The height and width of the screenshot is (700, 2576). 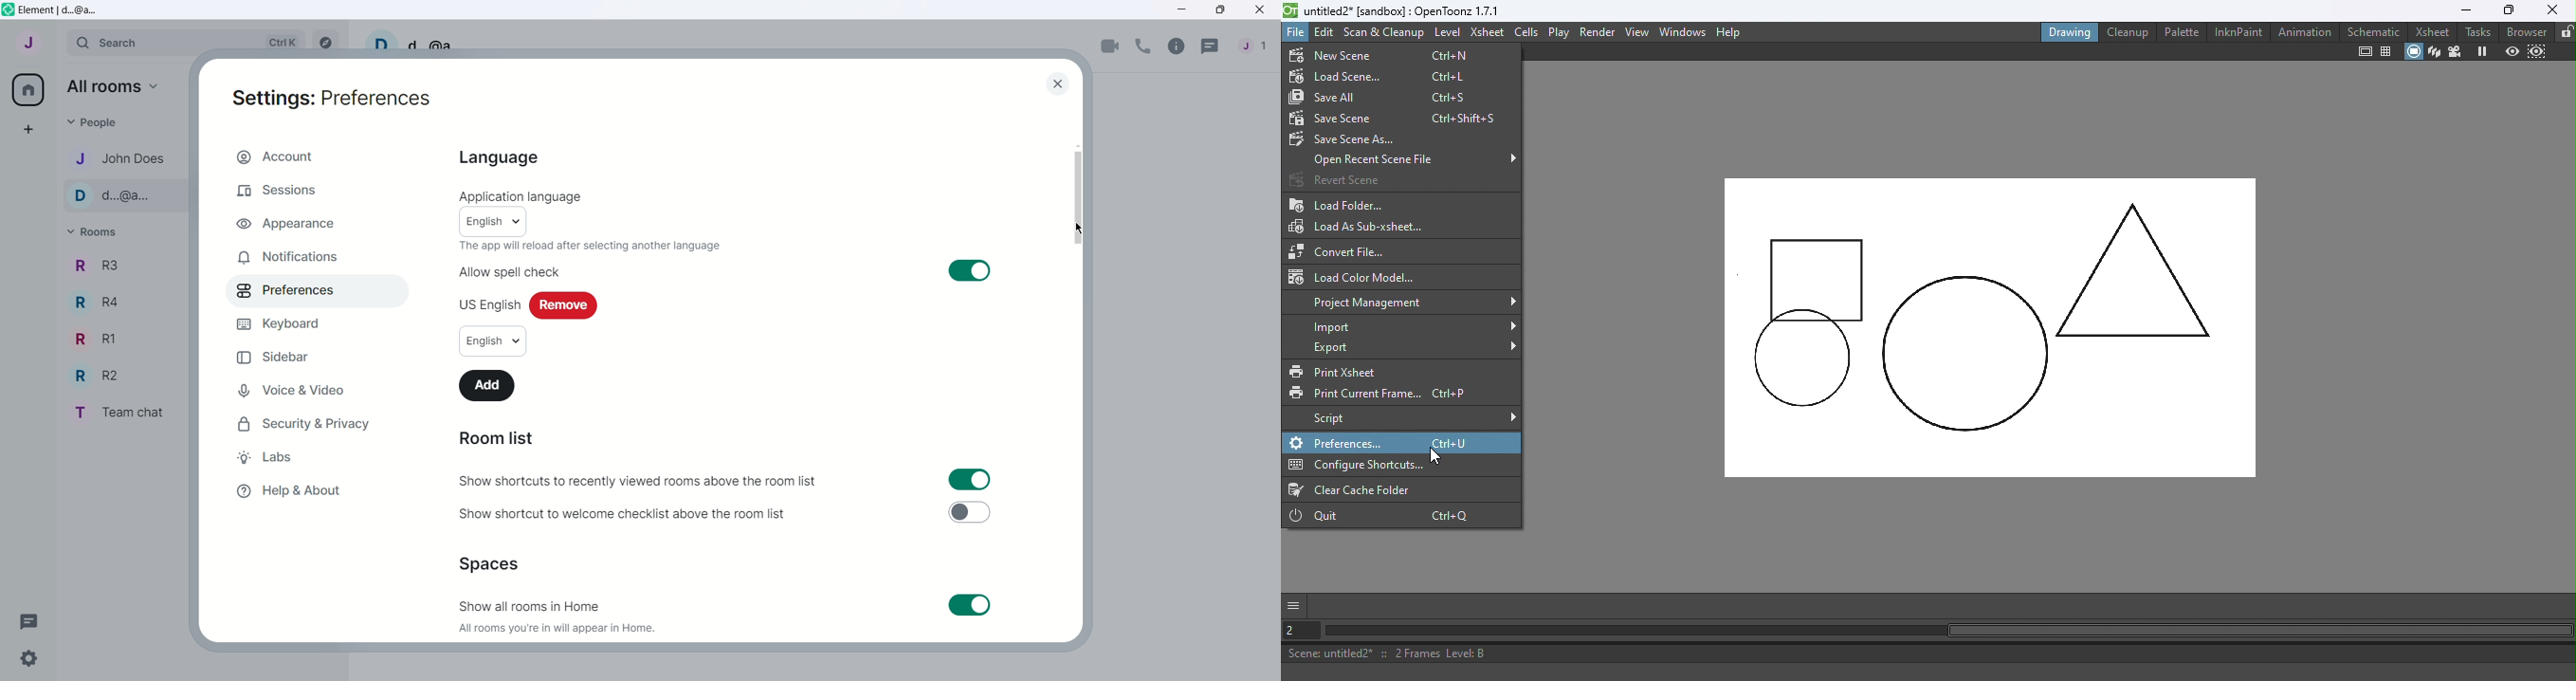 I want to click on Toggle for shortcut to welcome checklist above the room list, so click(x=969, y=512).